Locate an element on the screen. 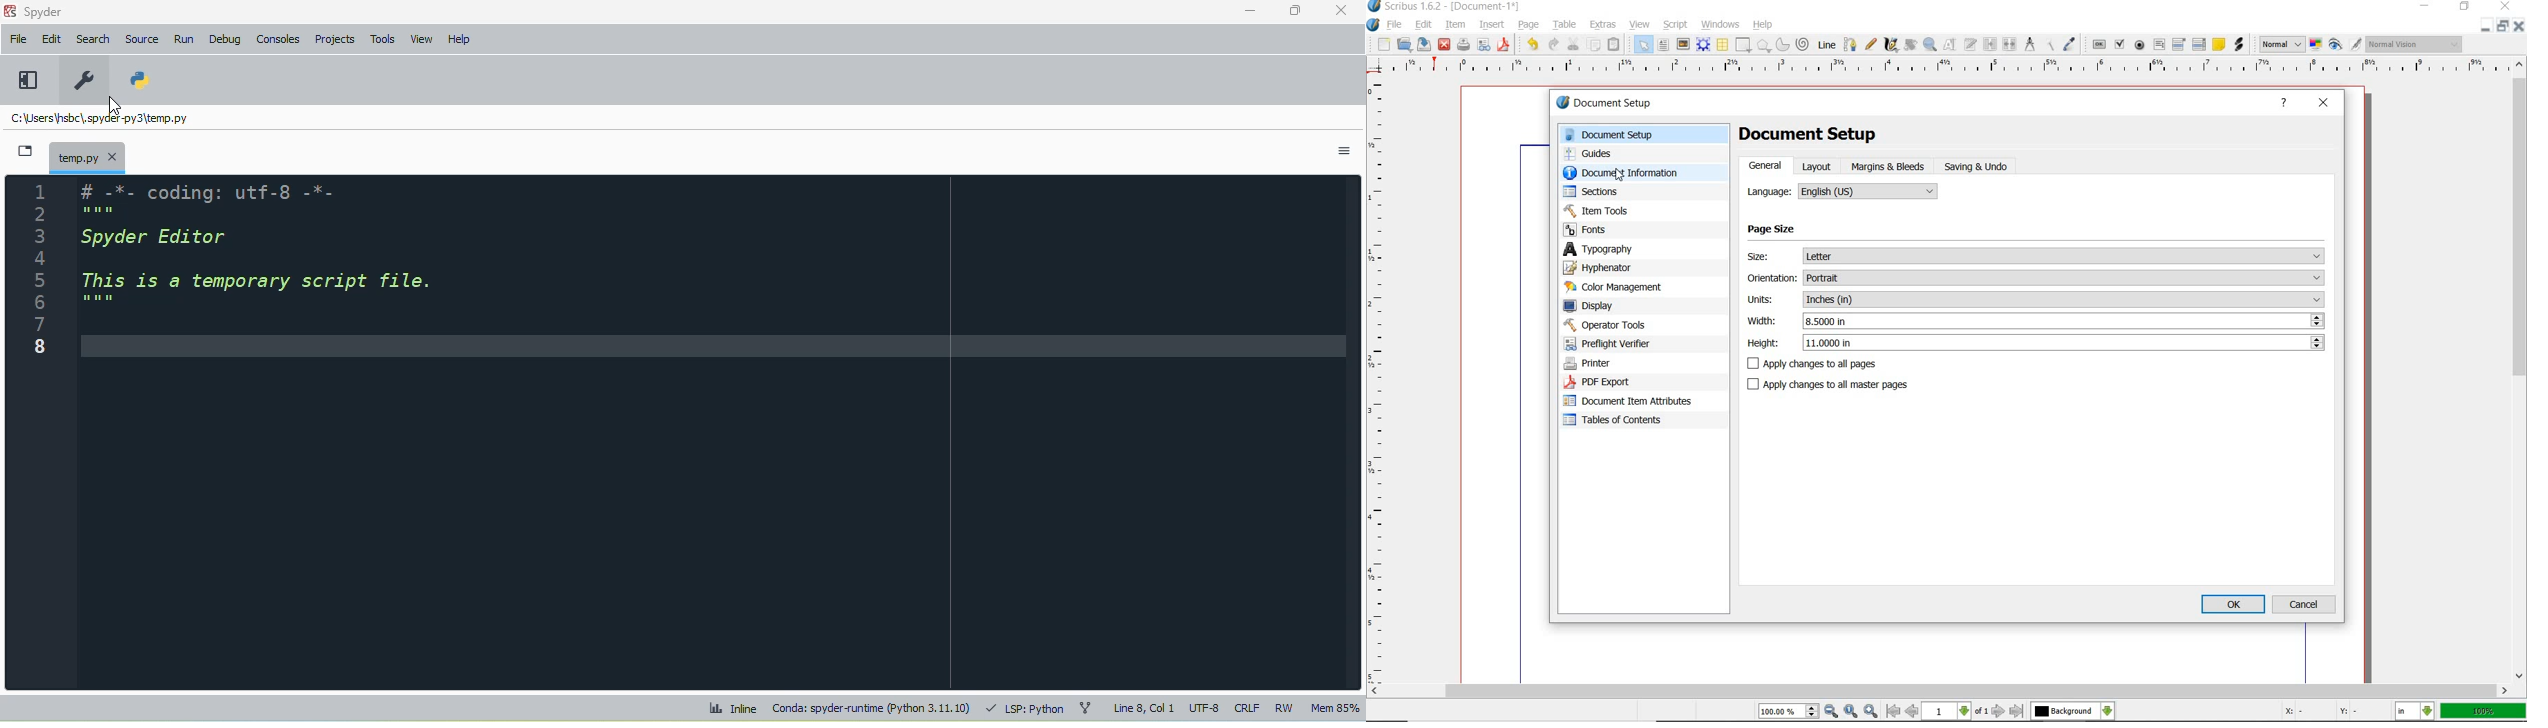 The image size is (2548, 728). edit is located at coordinates (52, 39).